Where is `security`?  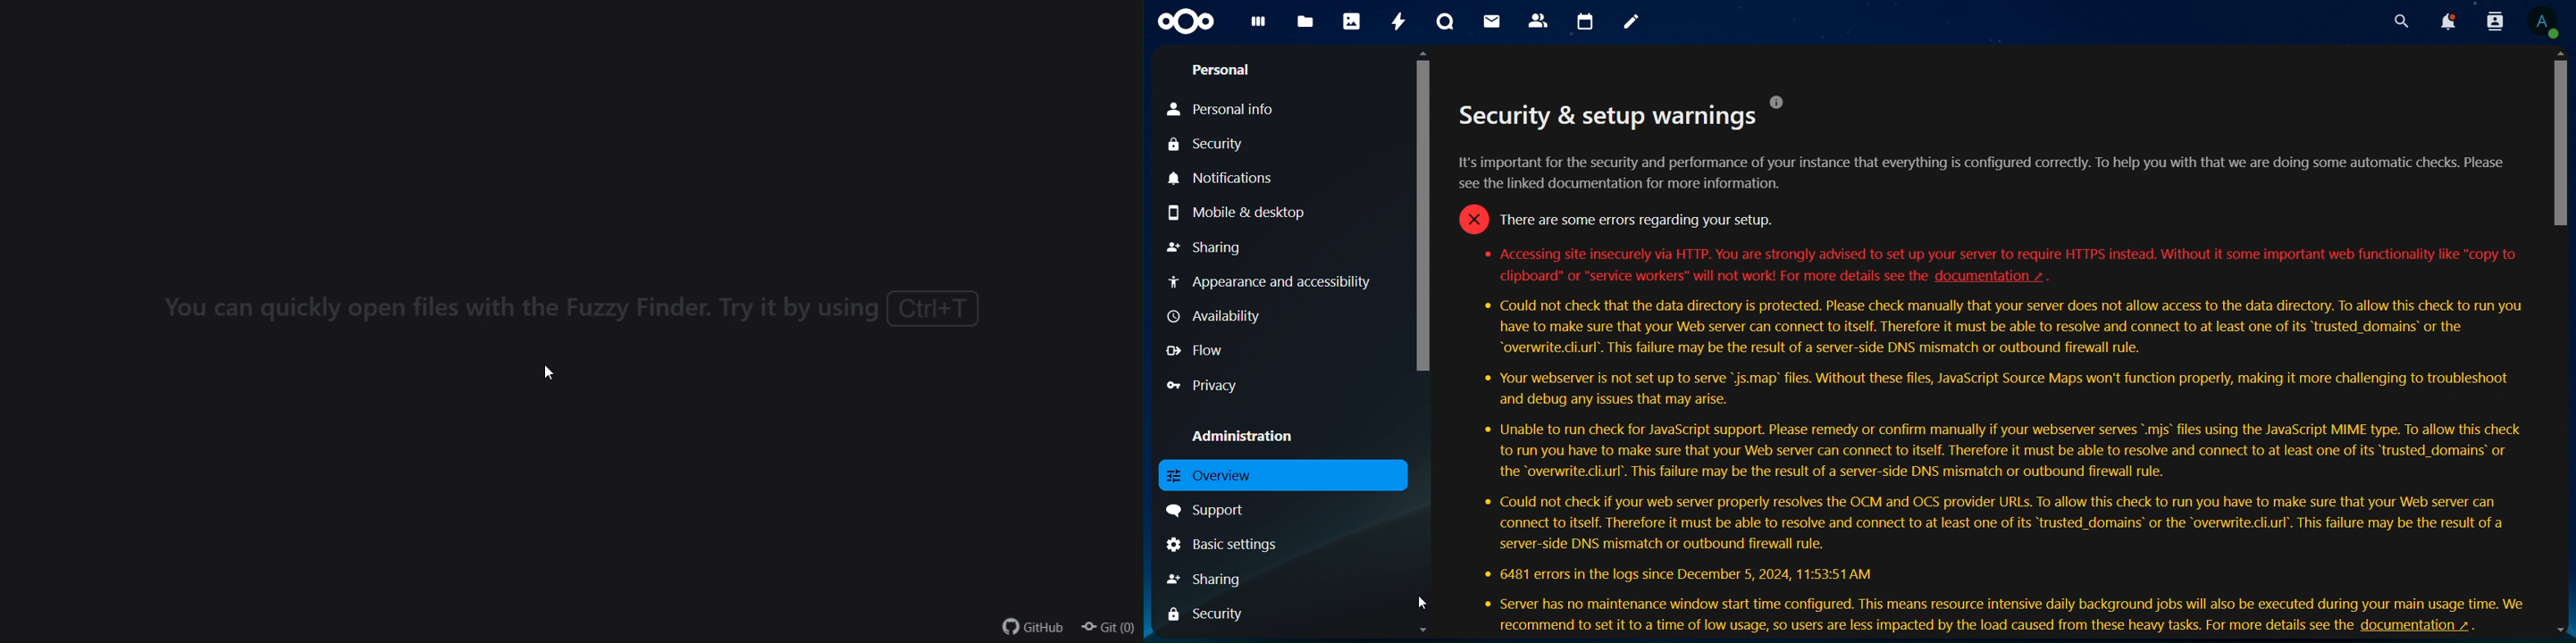 security is located at coordinates (1209, 145).